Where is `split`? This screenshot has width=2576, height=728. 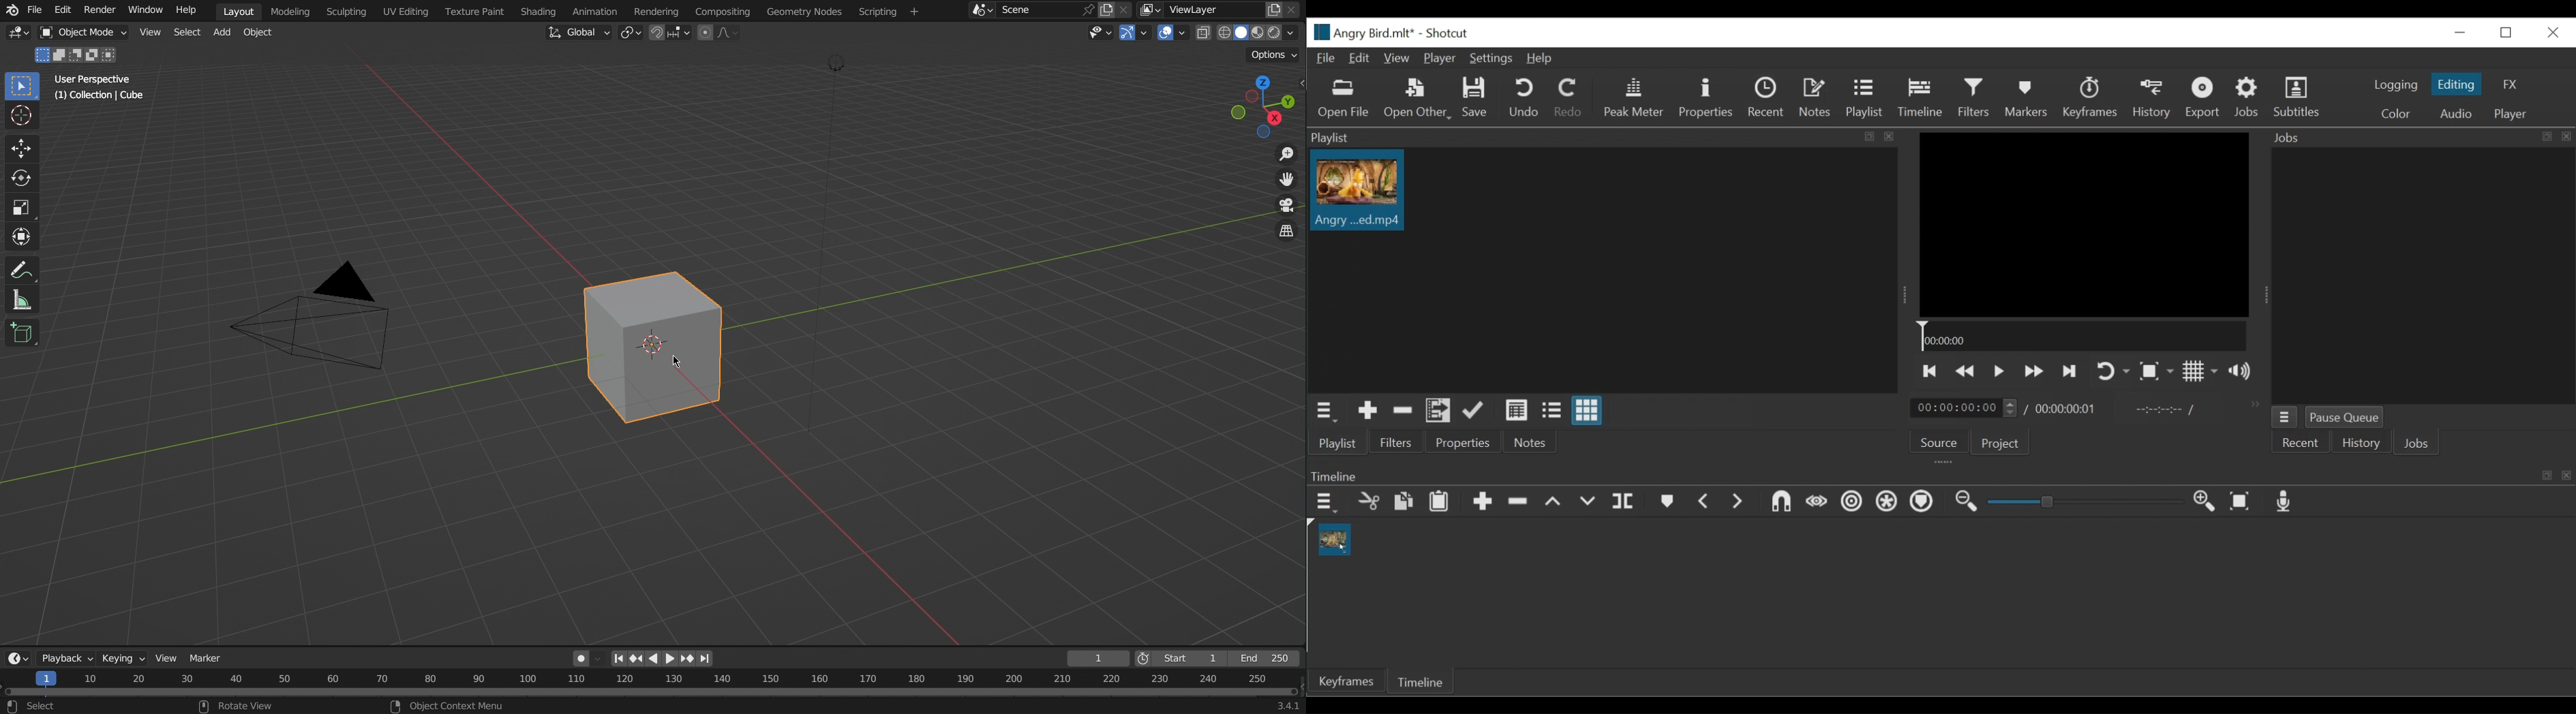 split is located at coordinates (1626, 499).